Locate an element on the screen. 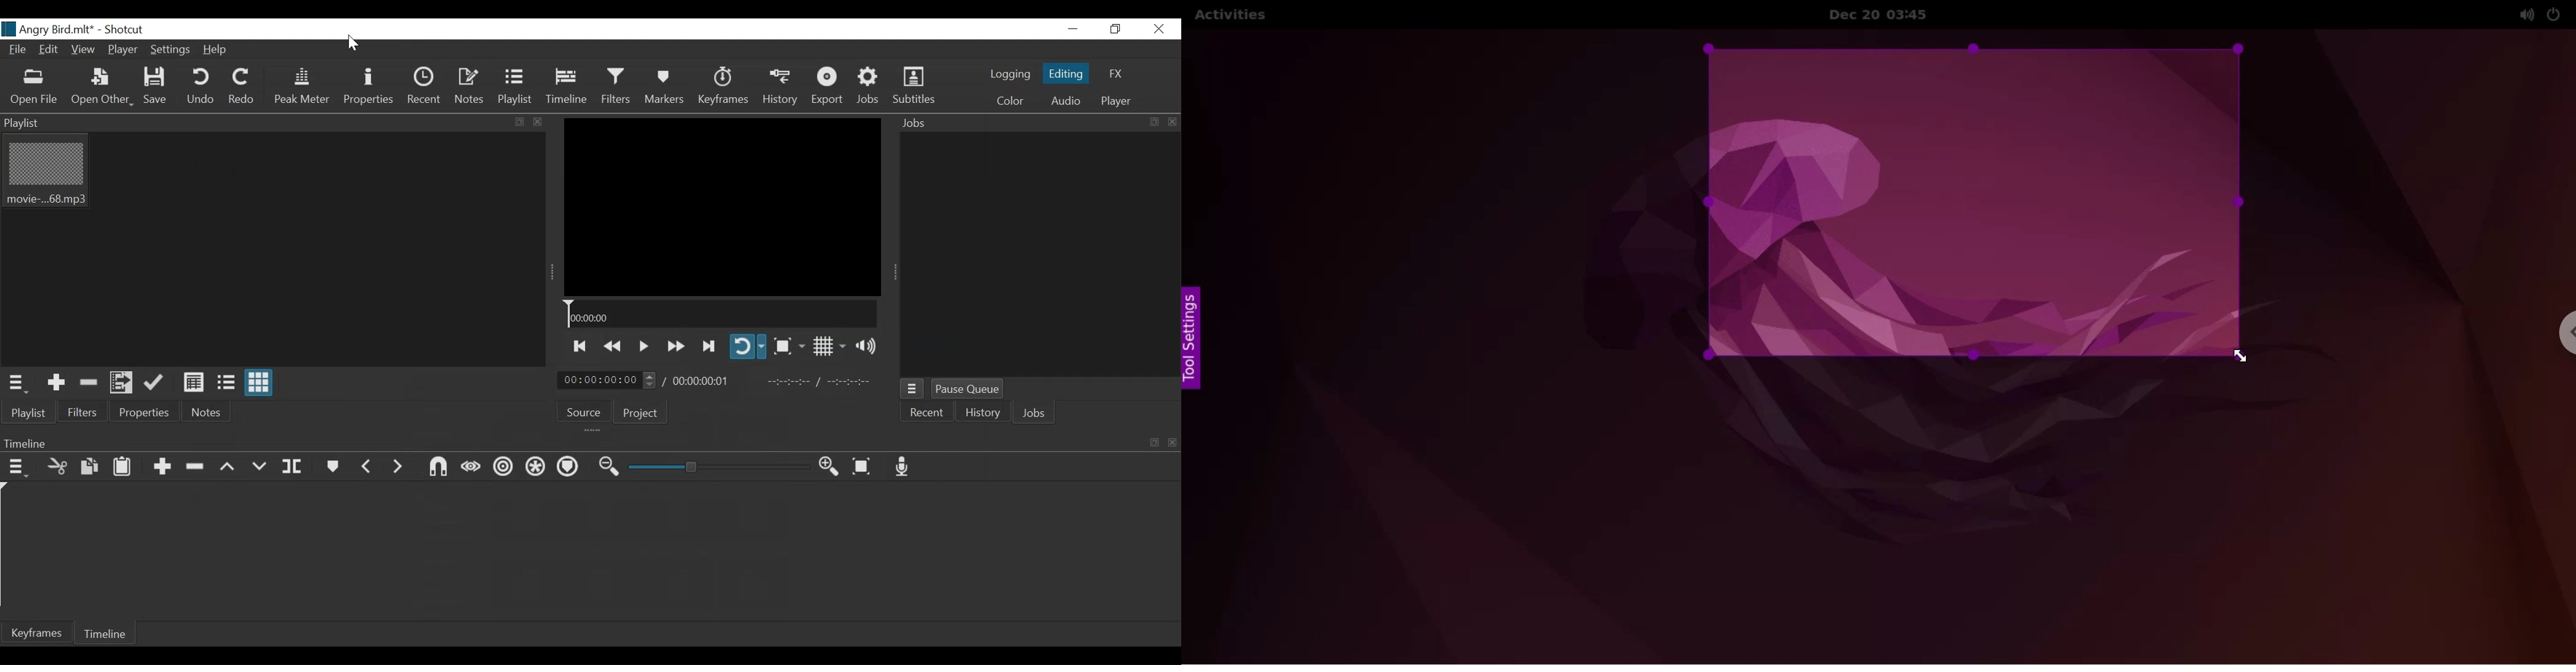  View as Details is located at coordinates (194, 383).